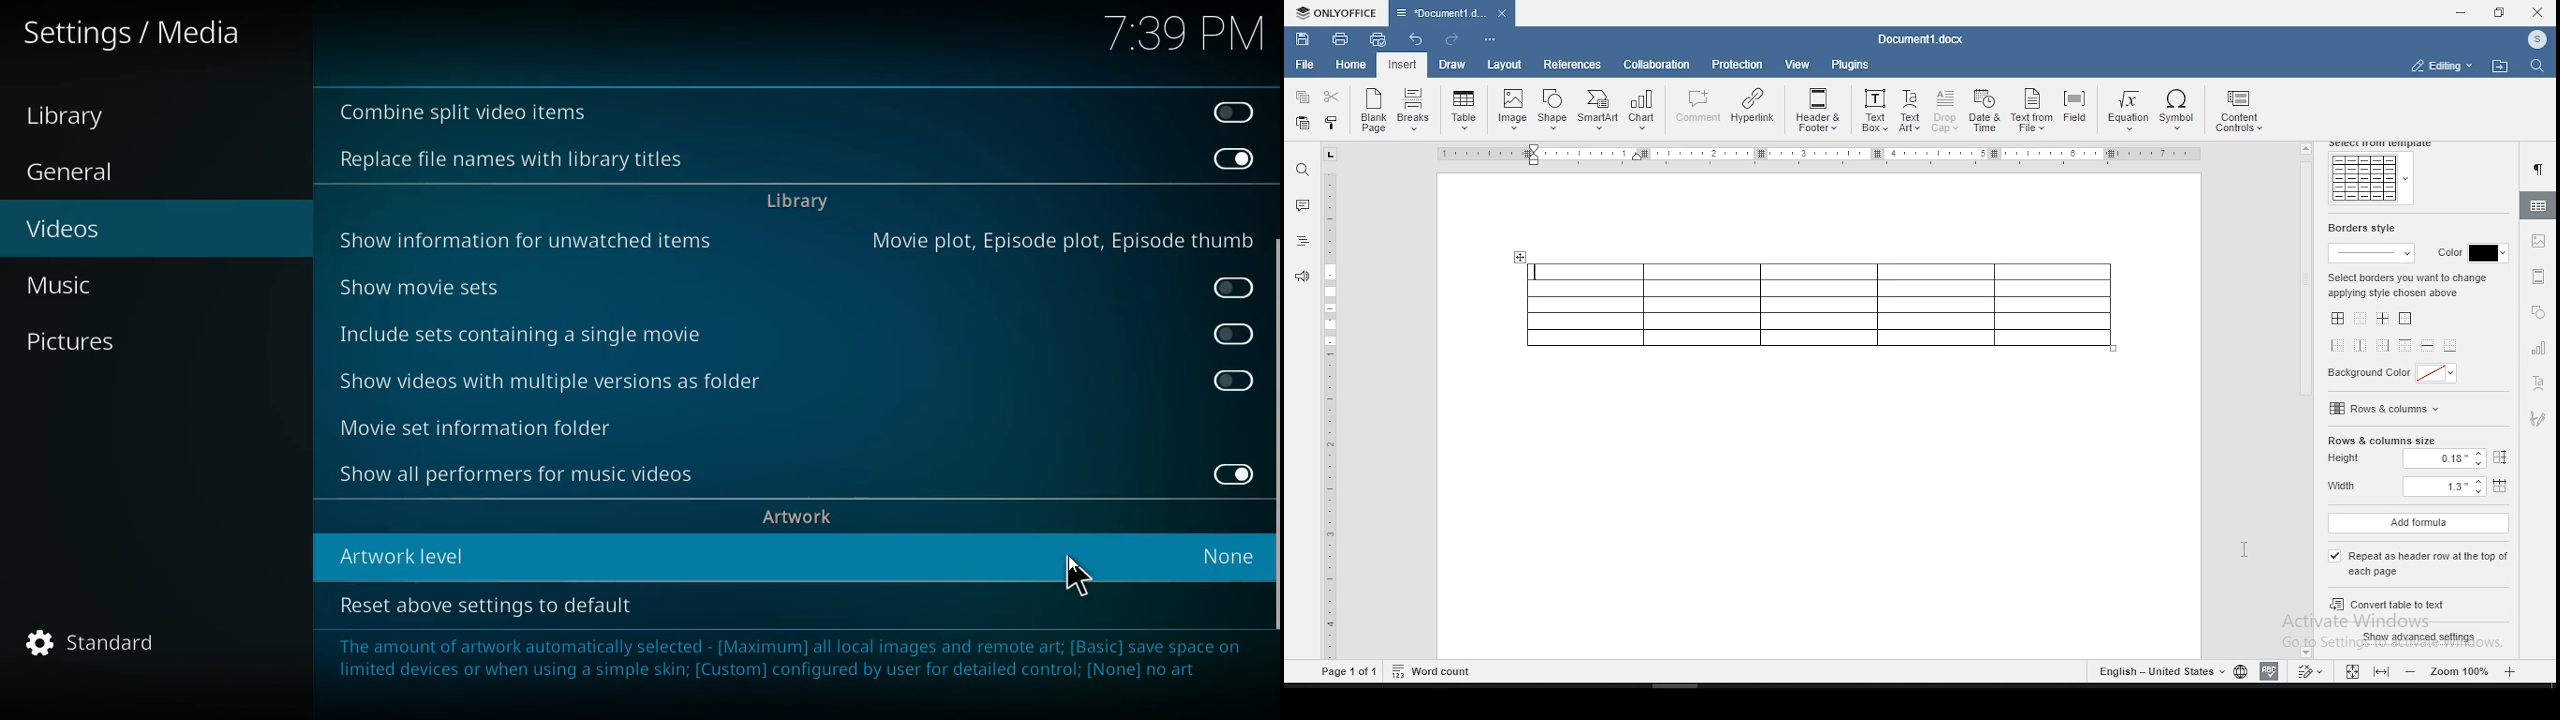 This screenshot has height=728, width=2576. What do you see at coordinates (1450, 39) in the screenshot?
I see `redo` at bounding box center [1450, 39].